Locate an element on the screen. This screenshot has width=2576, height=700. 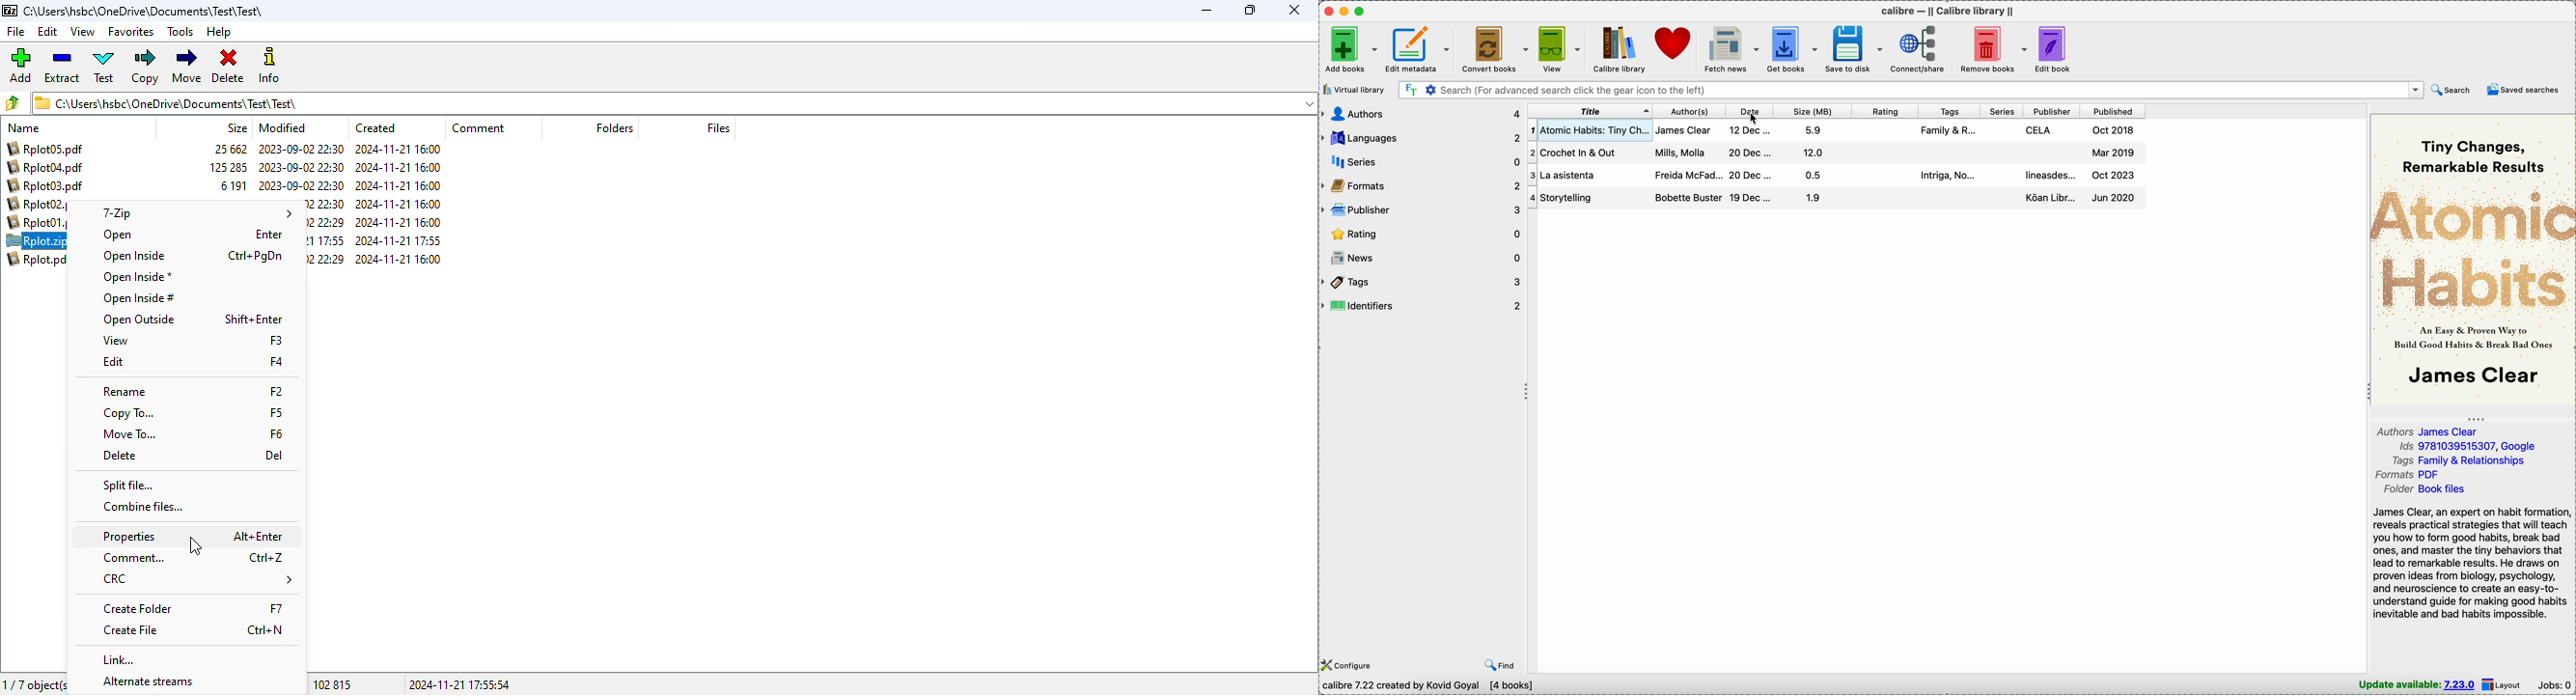
identifiers is located at coordinates (1423, 308).